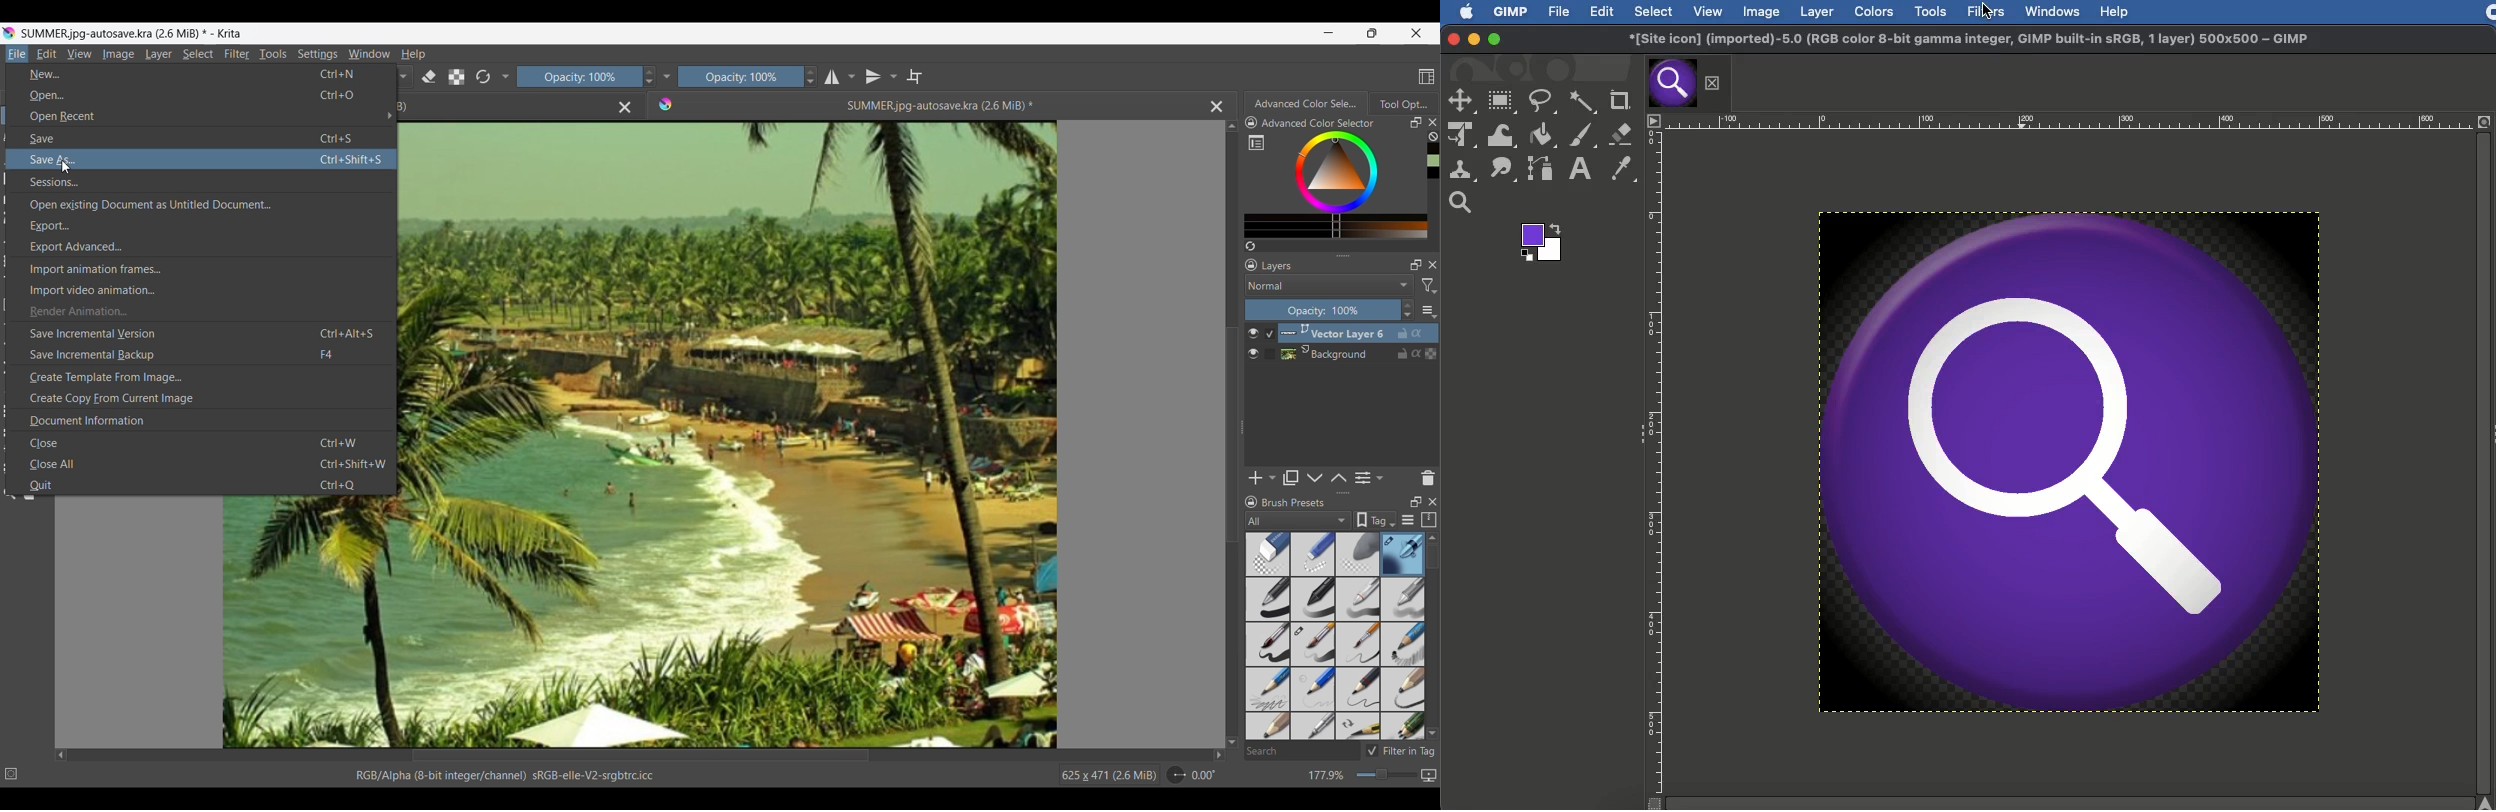  I want to click on Color picker, so click(1622, 167).